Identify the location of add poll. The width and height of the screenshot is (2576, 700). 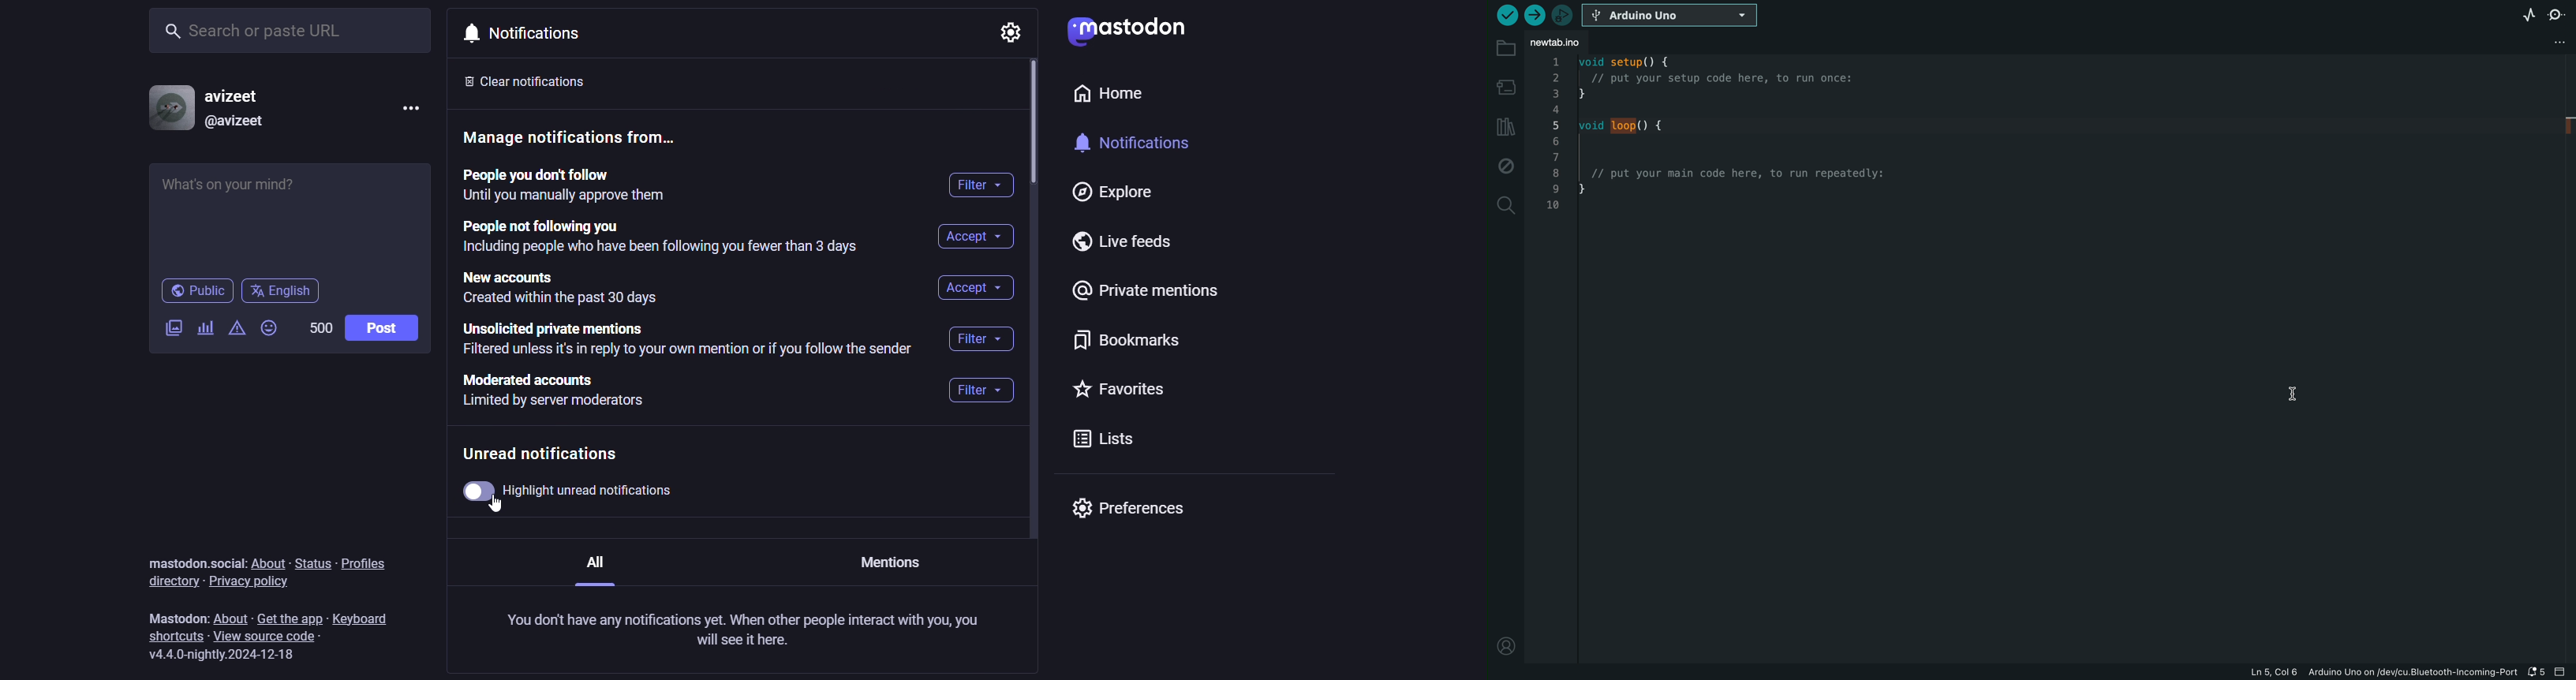
(206, 329).